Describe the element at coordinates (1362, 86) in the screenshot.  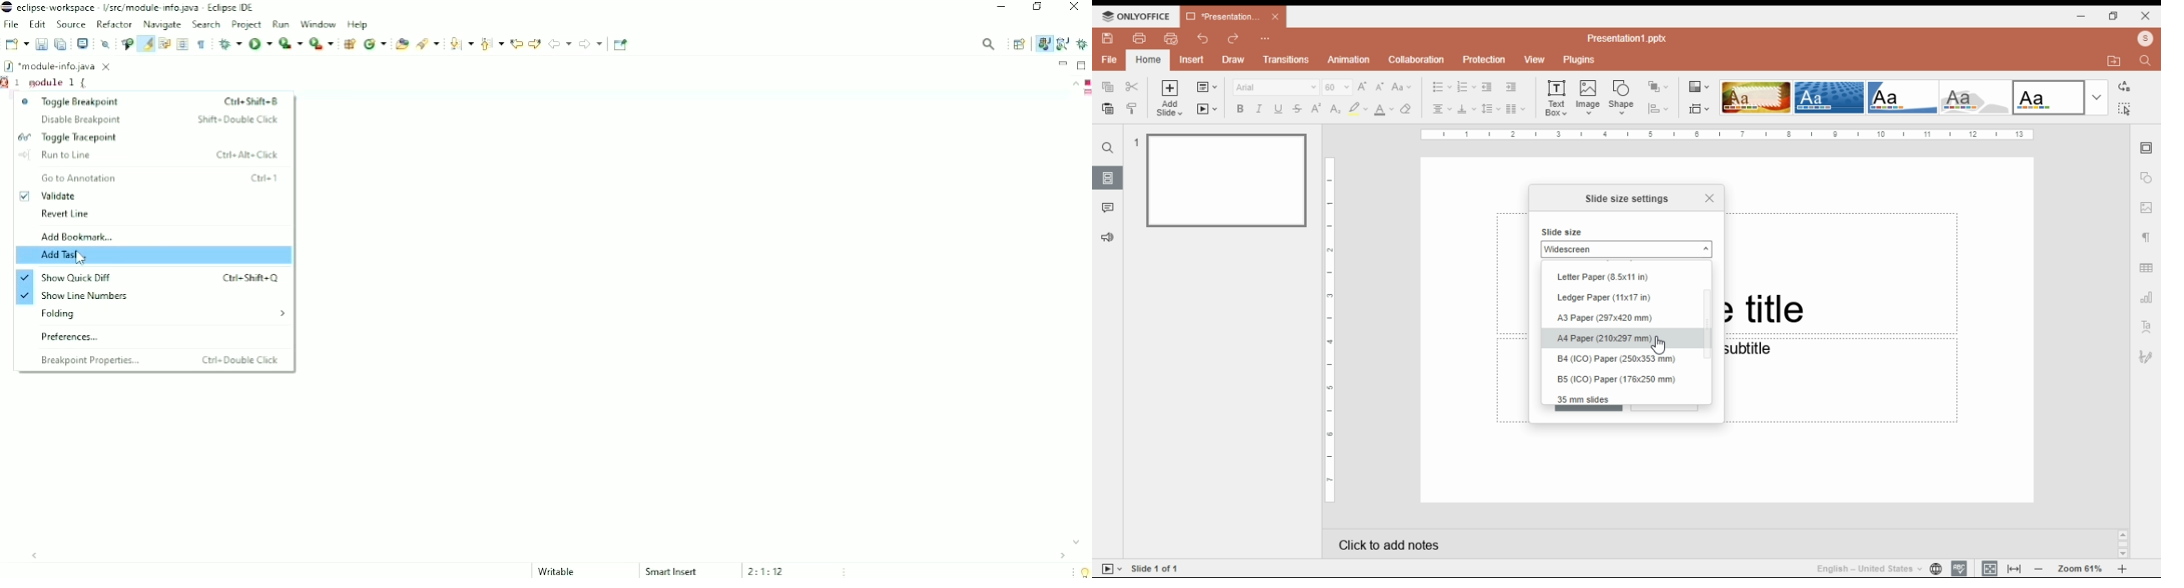
I see `increment font size` at that location.